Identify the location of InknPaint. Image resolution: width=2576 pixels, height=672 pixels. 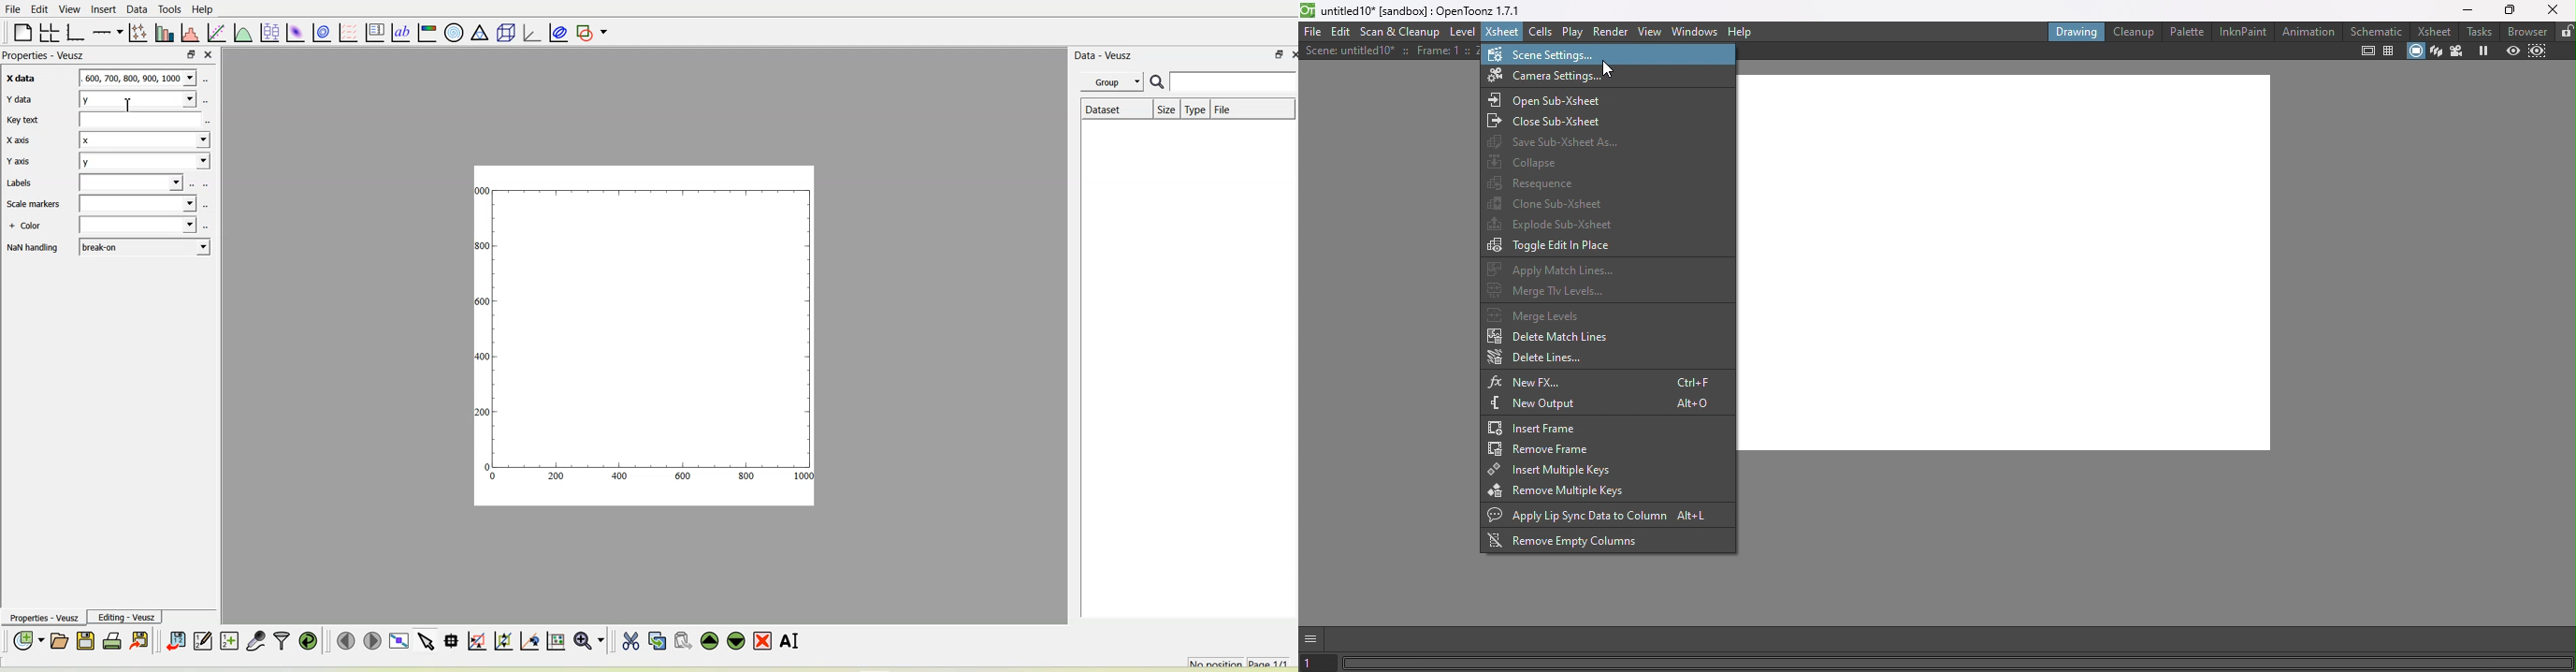
(2242, 30).